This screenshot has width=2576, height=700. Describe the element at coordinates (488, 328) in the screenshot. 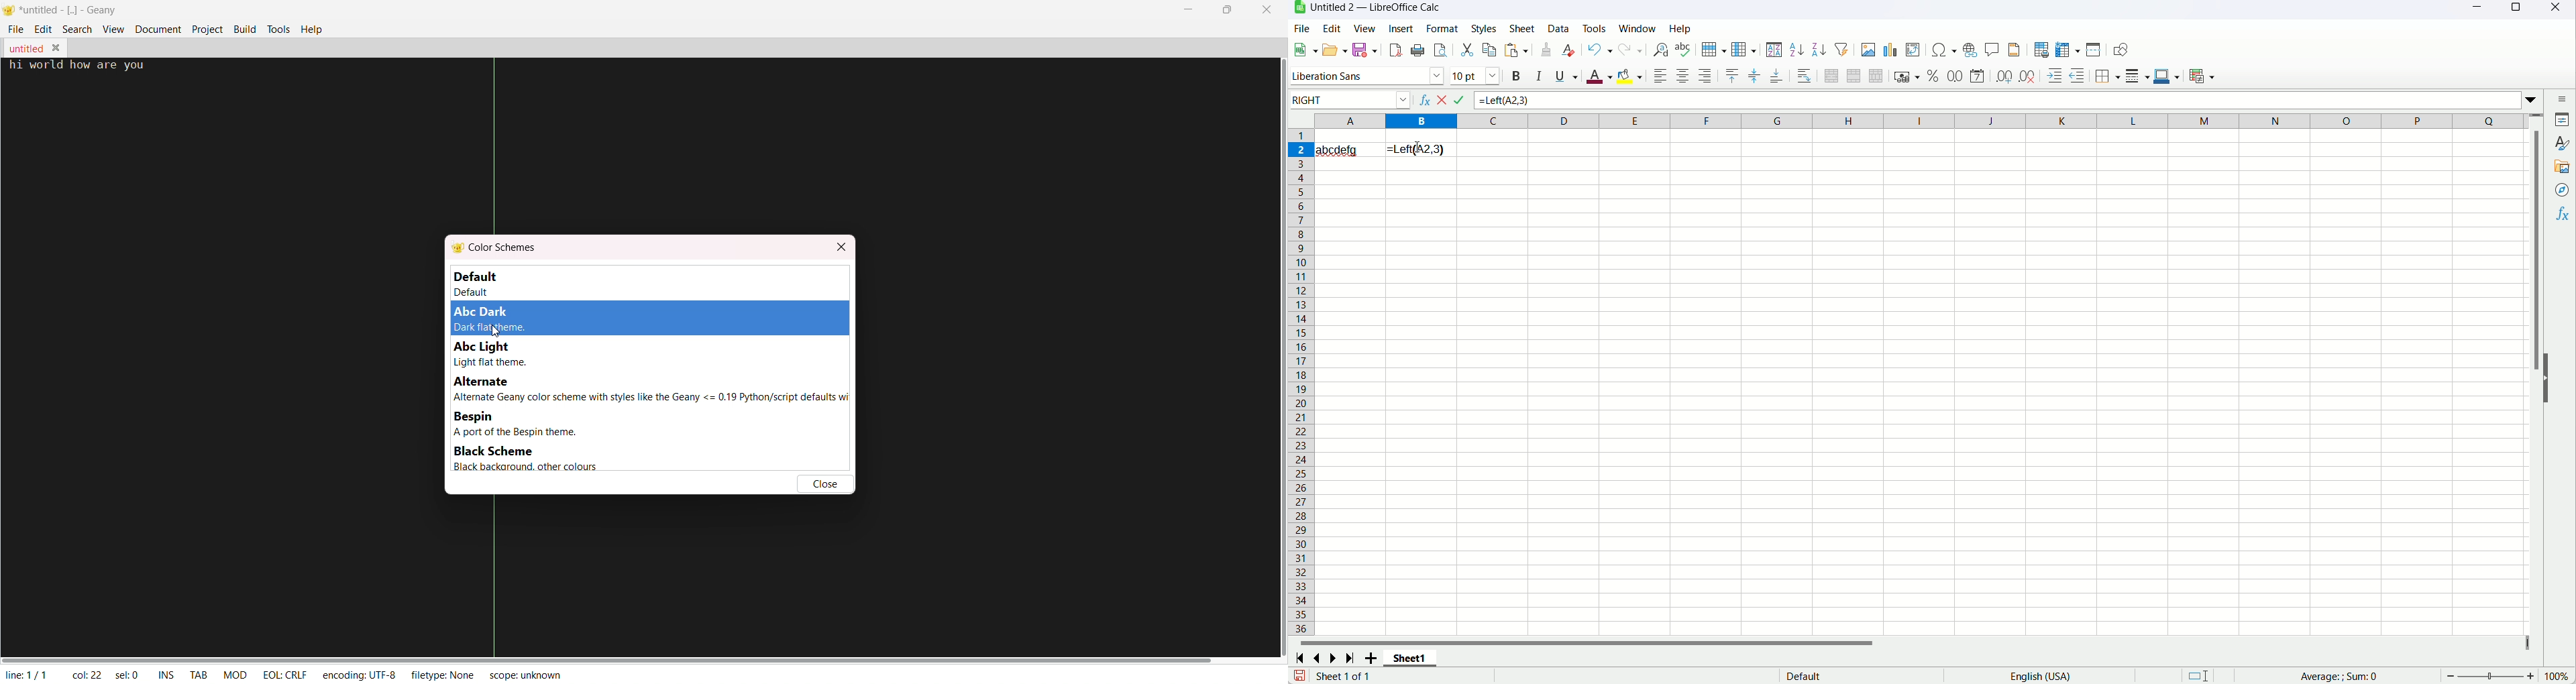

I see `dark flat theme` at that location.